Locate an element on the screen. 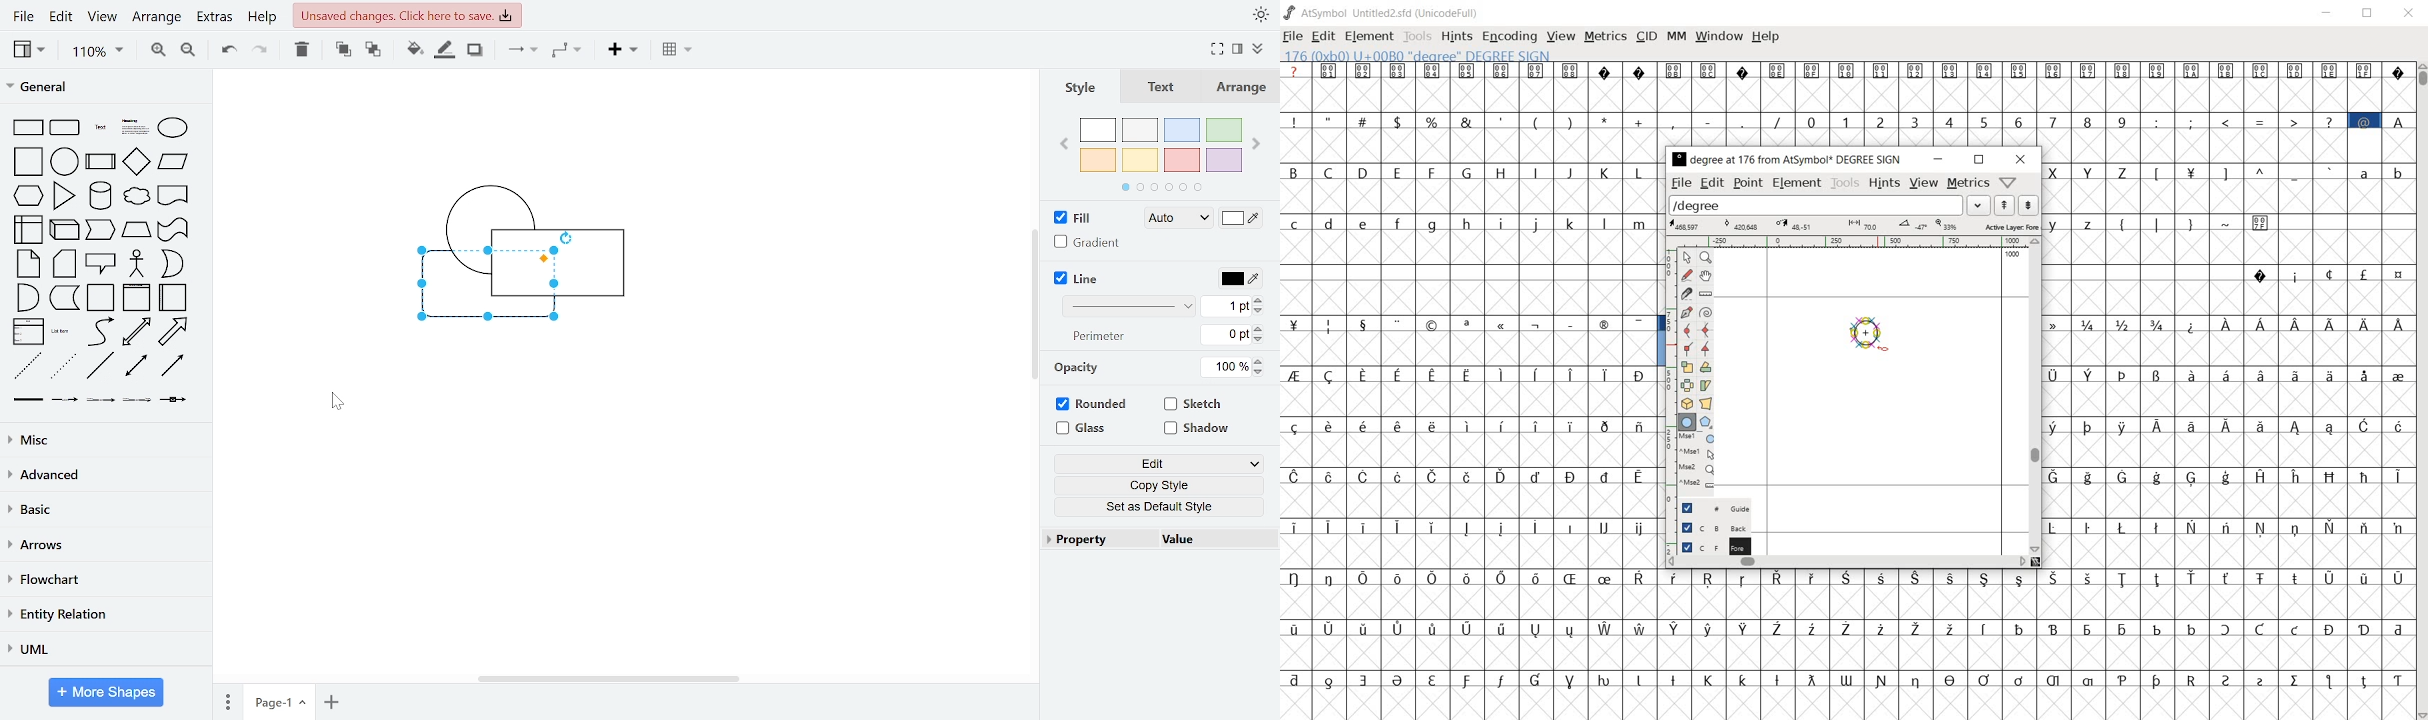 The height and width of the screenshot is (728, 2436). line is located at coordinates (1078, 278).